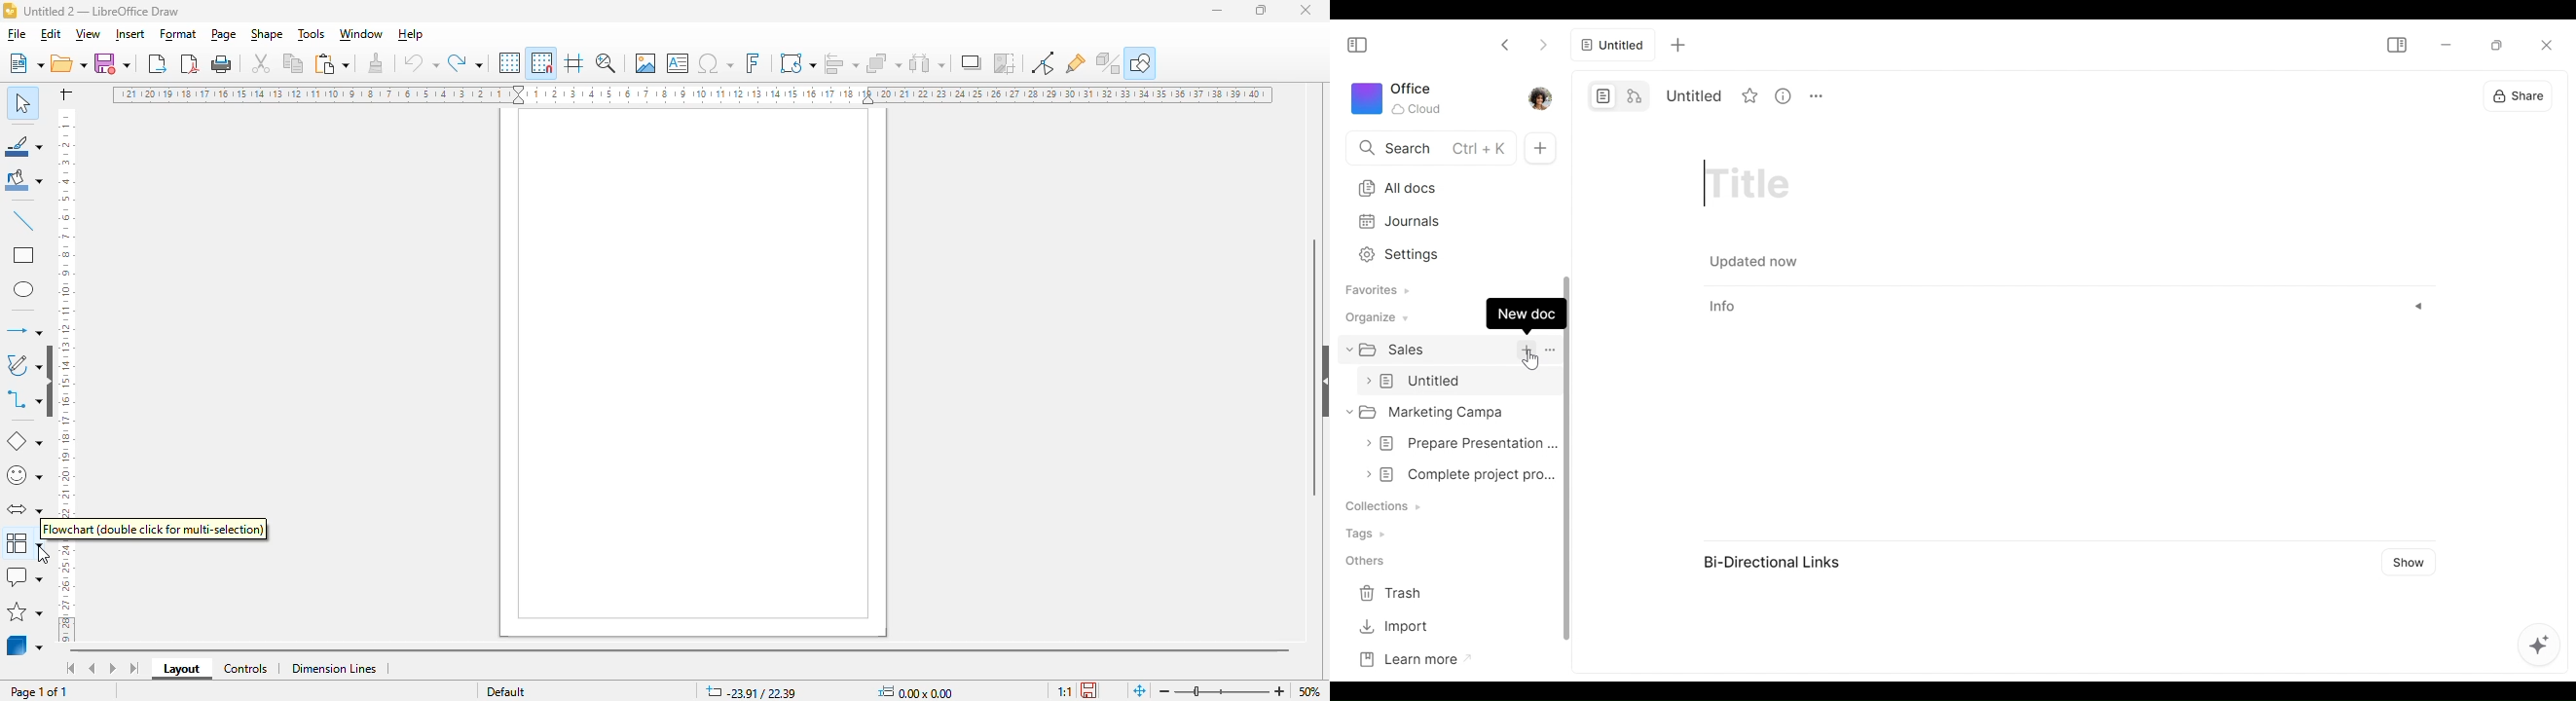  What do you see at coordinates (884, 62) in the screenshot?
I see `arrange` at bounding box center [884, 62].